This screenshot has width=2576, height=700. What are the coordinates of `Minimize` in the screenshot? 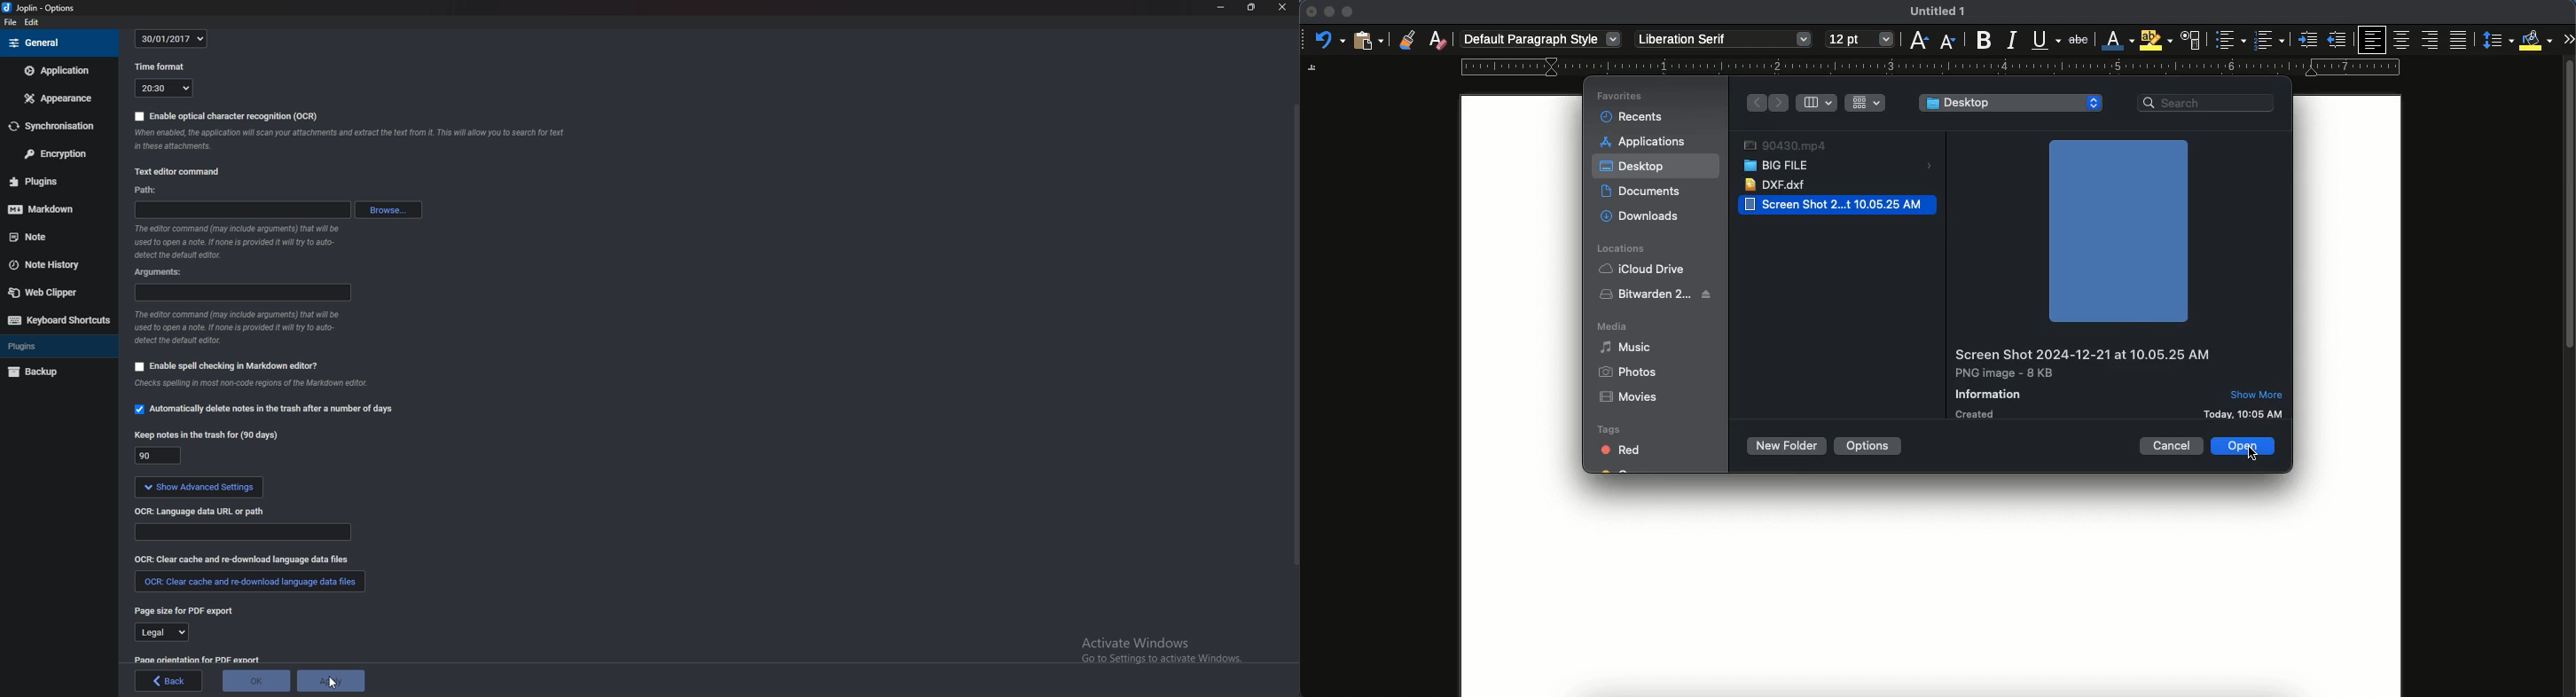 It's located at (1221, 7).